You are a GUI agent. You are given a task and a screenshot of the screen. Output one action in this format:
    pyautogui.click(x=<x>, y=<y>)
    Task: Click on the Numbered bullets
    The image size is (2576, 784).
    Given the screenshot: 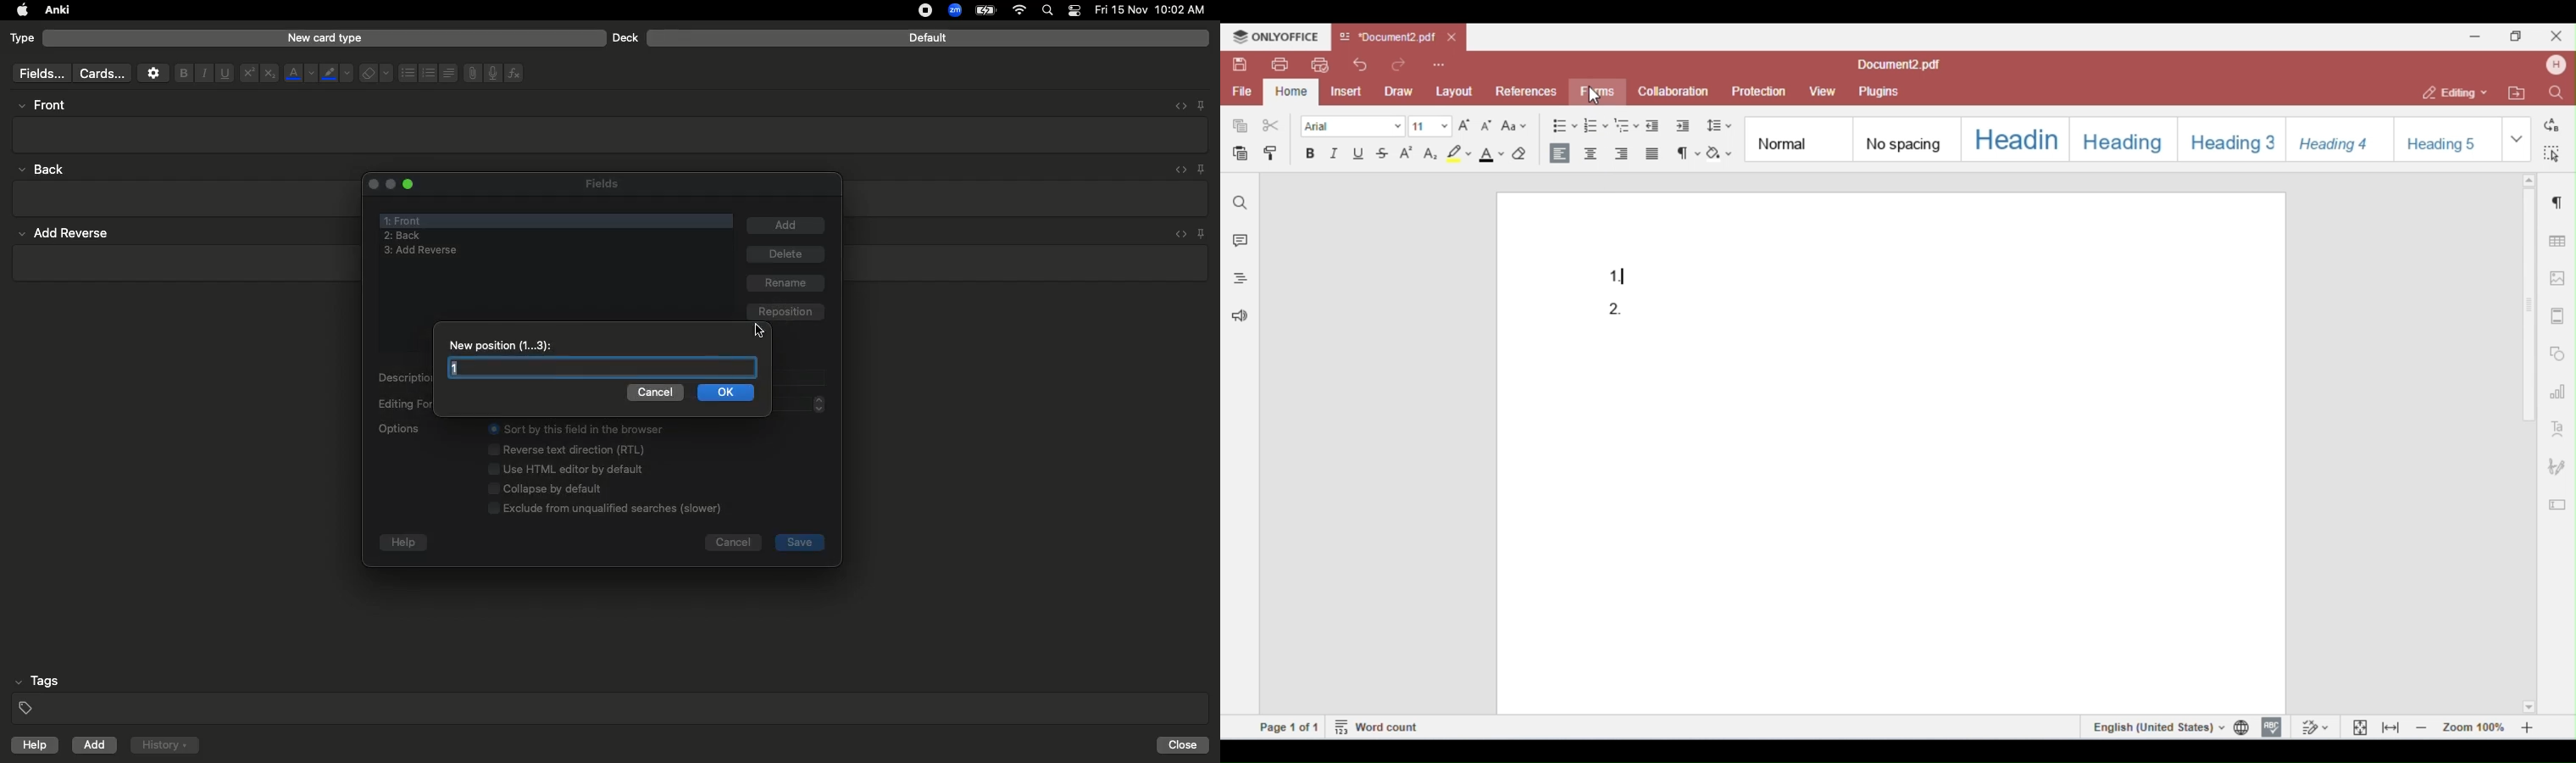 What is the action you would take?
    pyautogui.click(x=429, y=73)
    